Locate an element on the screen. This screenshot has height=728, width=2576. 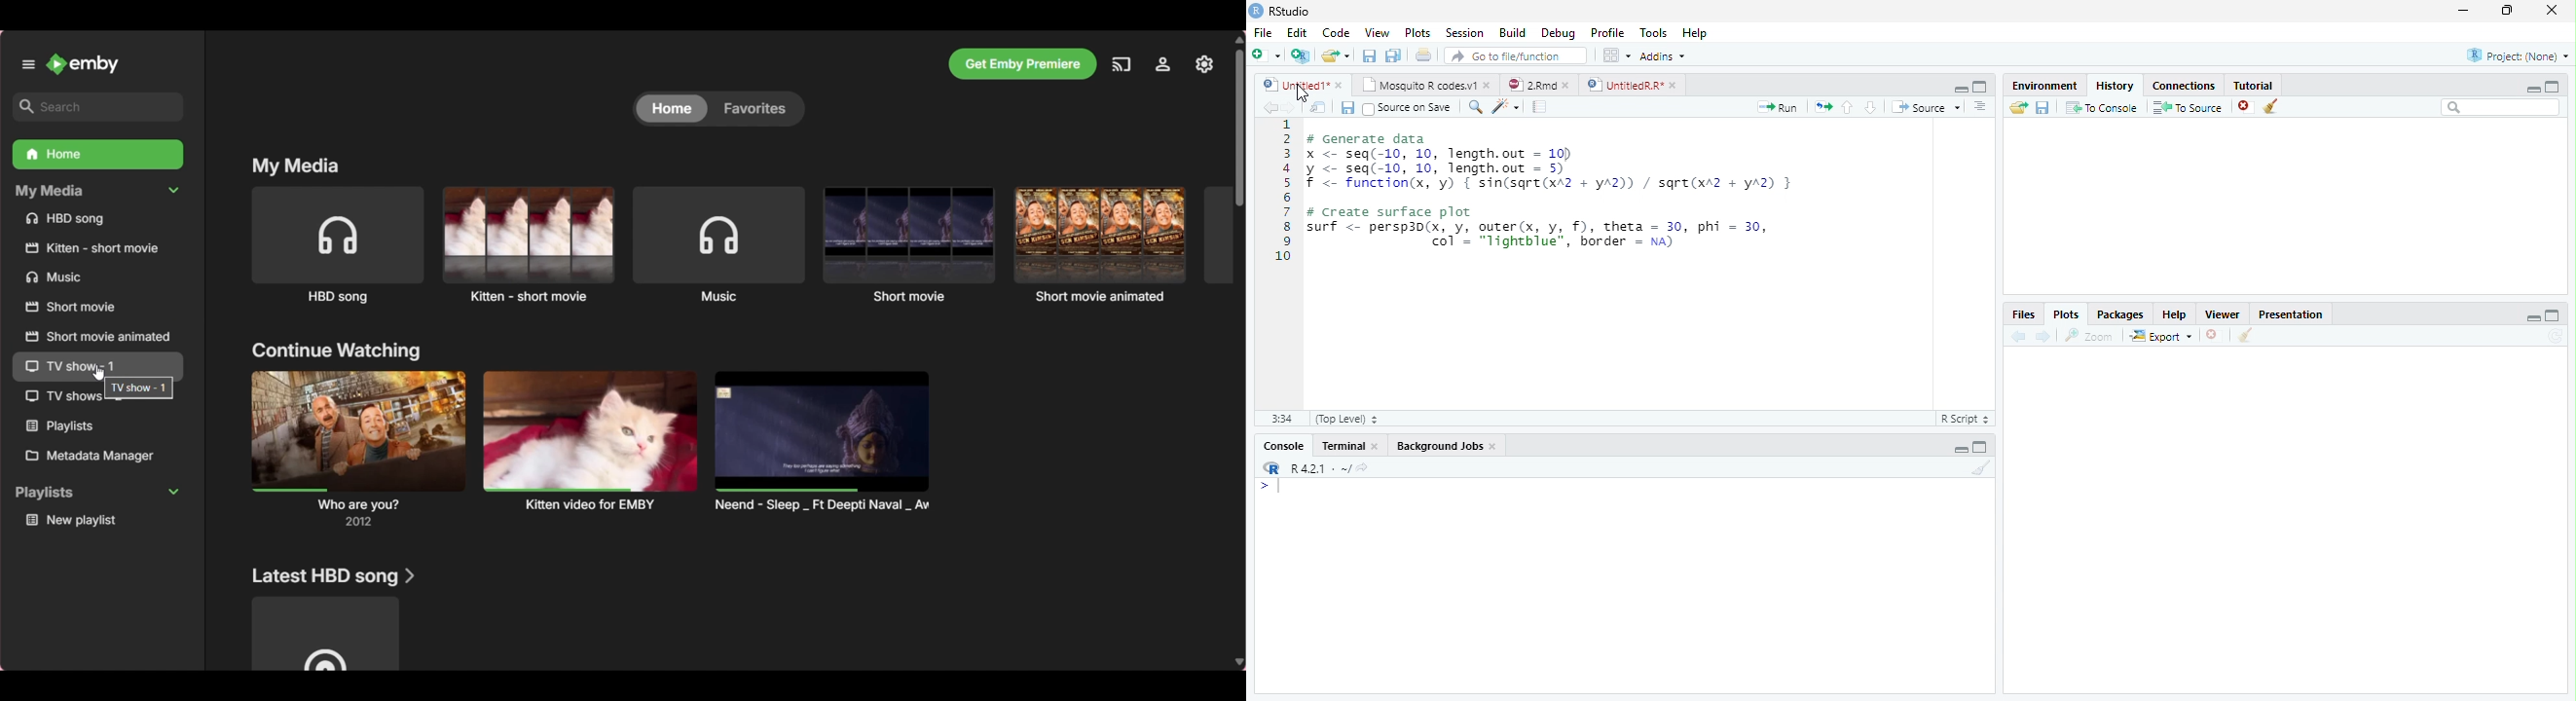
Zoom is located at coordinates (2088, 336).